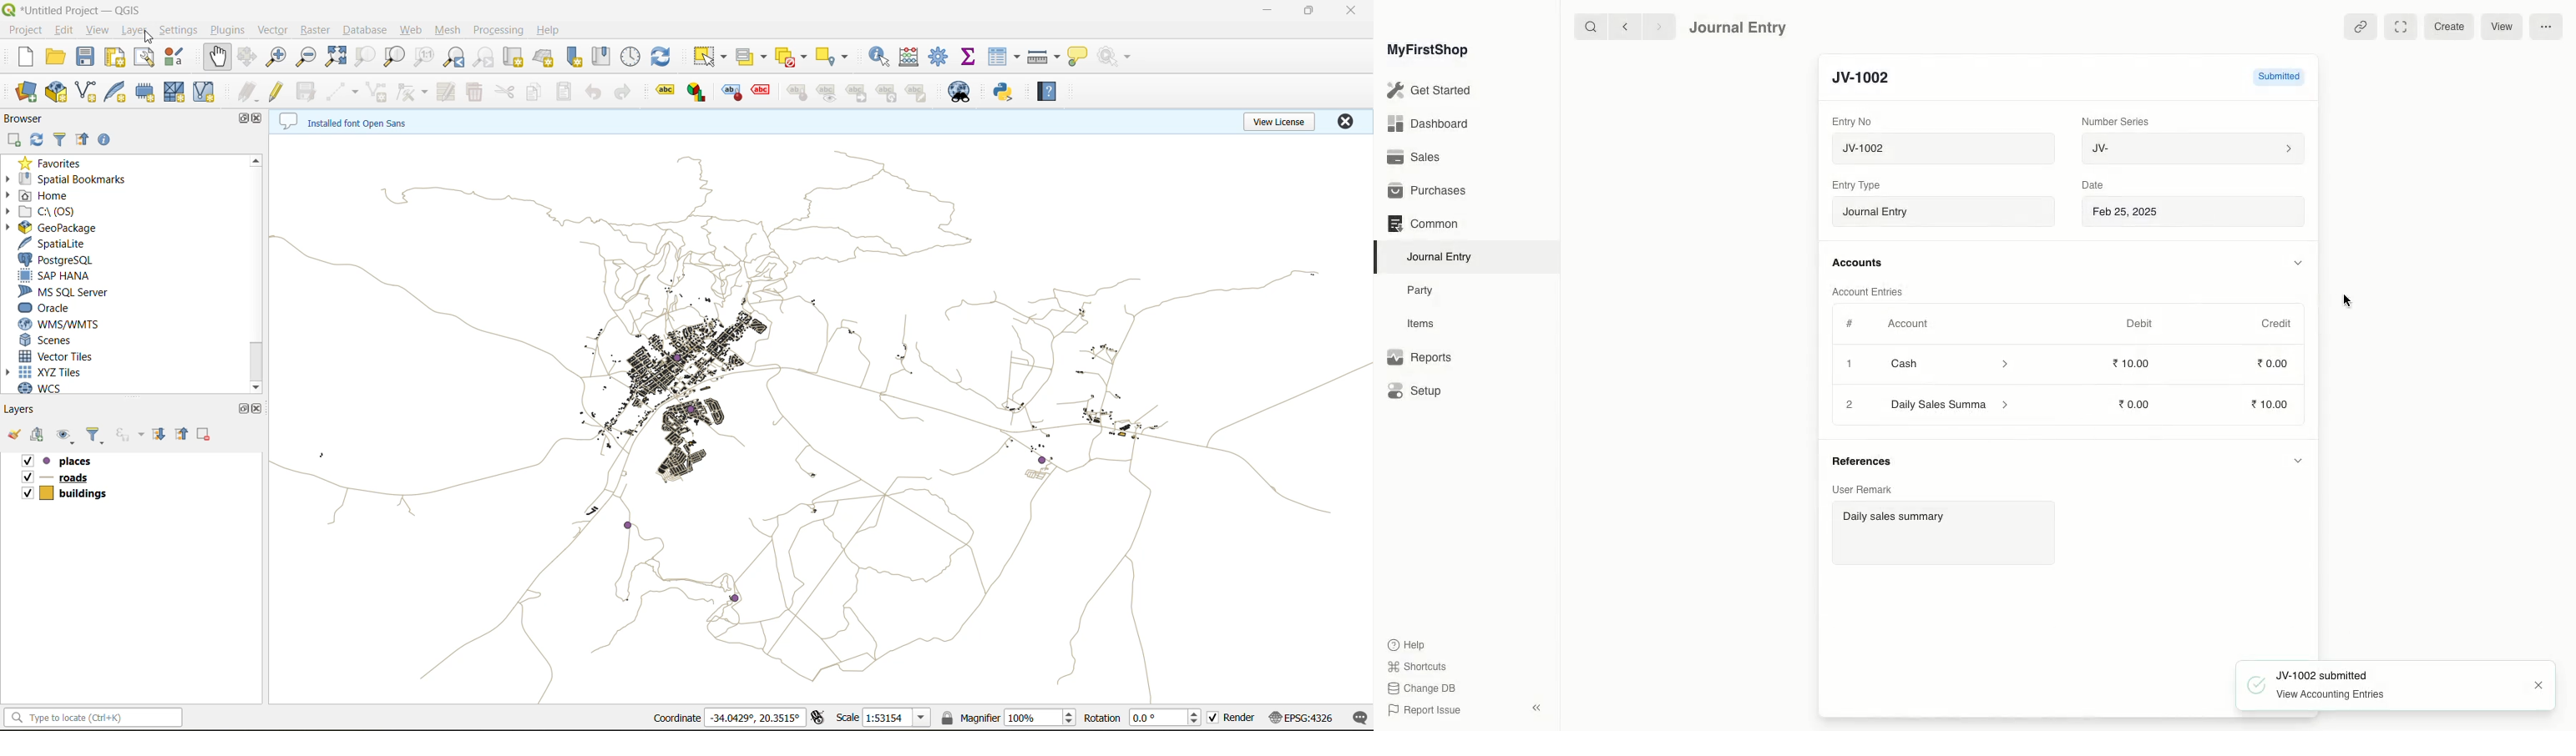 The width and height of the screenshot is (2576, 756). Describe the element at coordinates (2547, 26) in the screenshot. I see `Options` at that location.